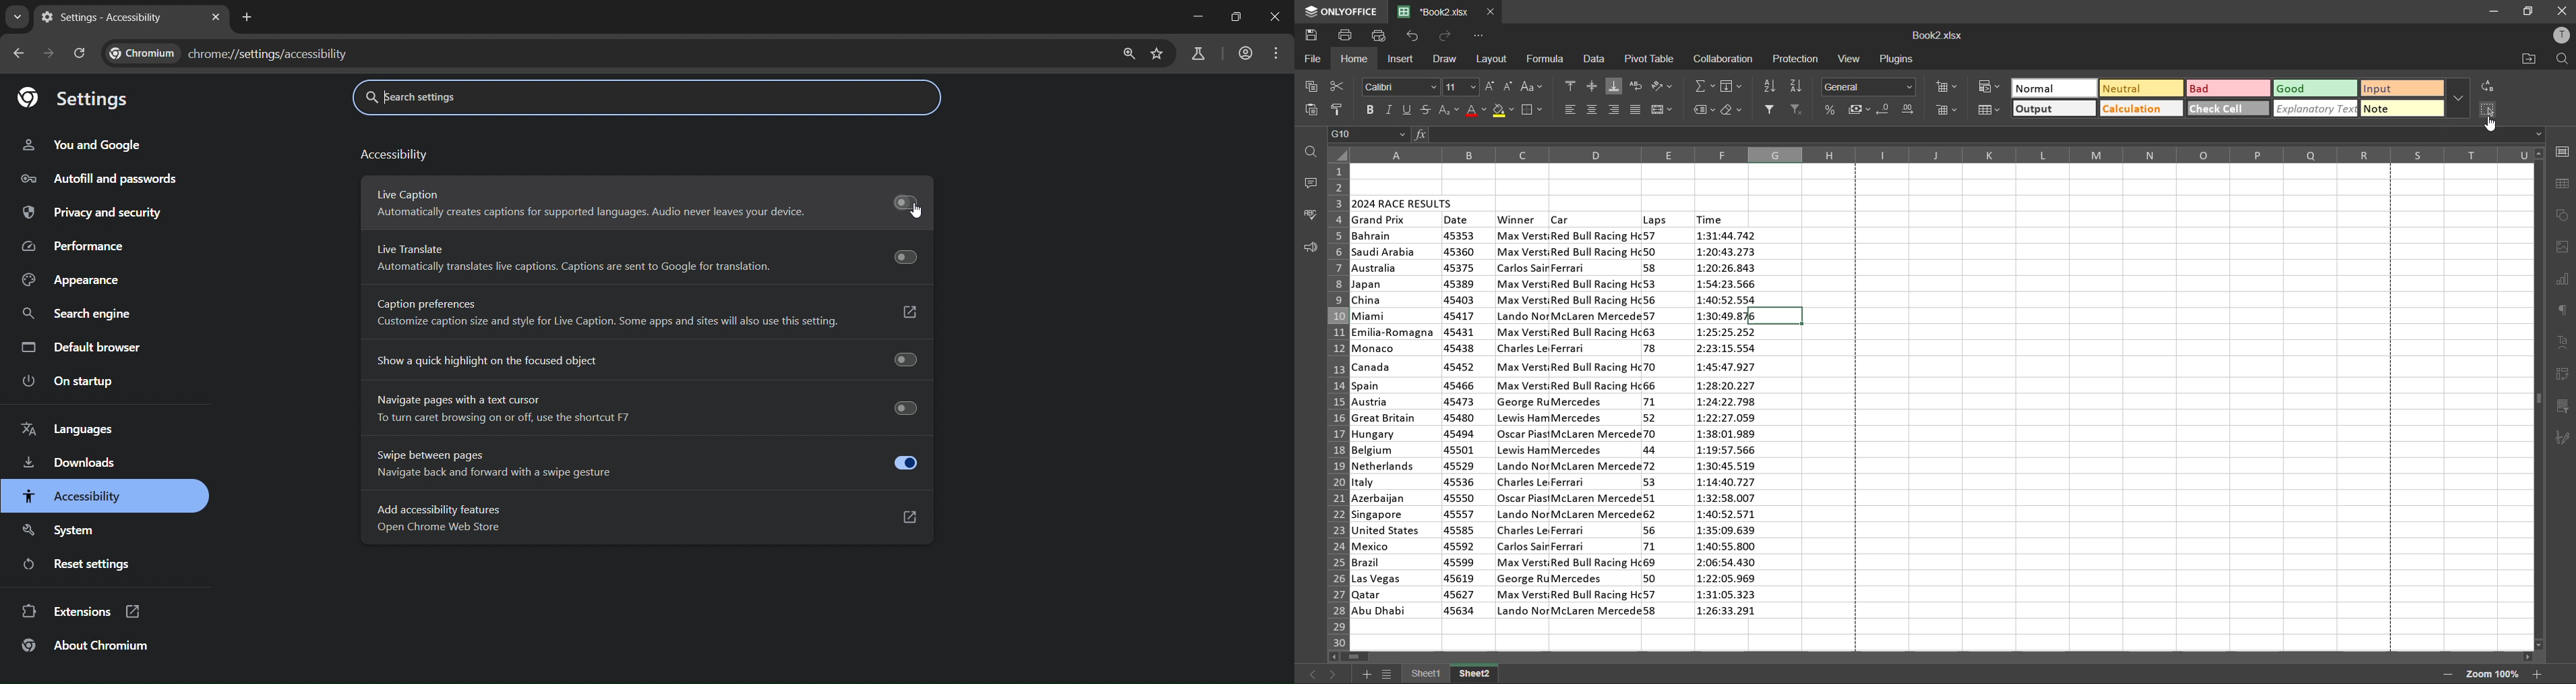 Image resolution: width=2576 pixels, height=700 pixels. What do you see at coordinates (79, 52) in the screenshot?
I see `reload page` at bounding box center [79, 52].